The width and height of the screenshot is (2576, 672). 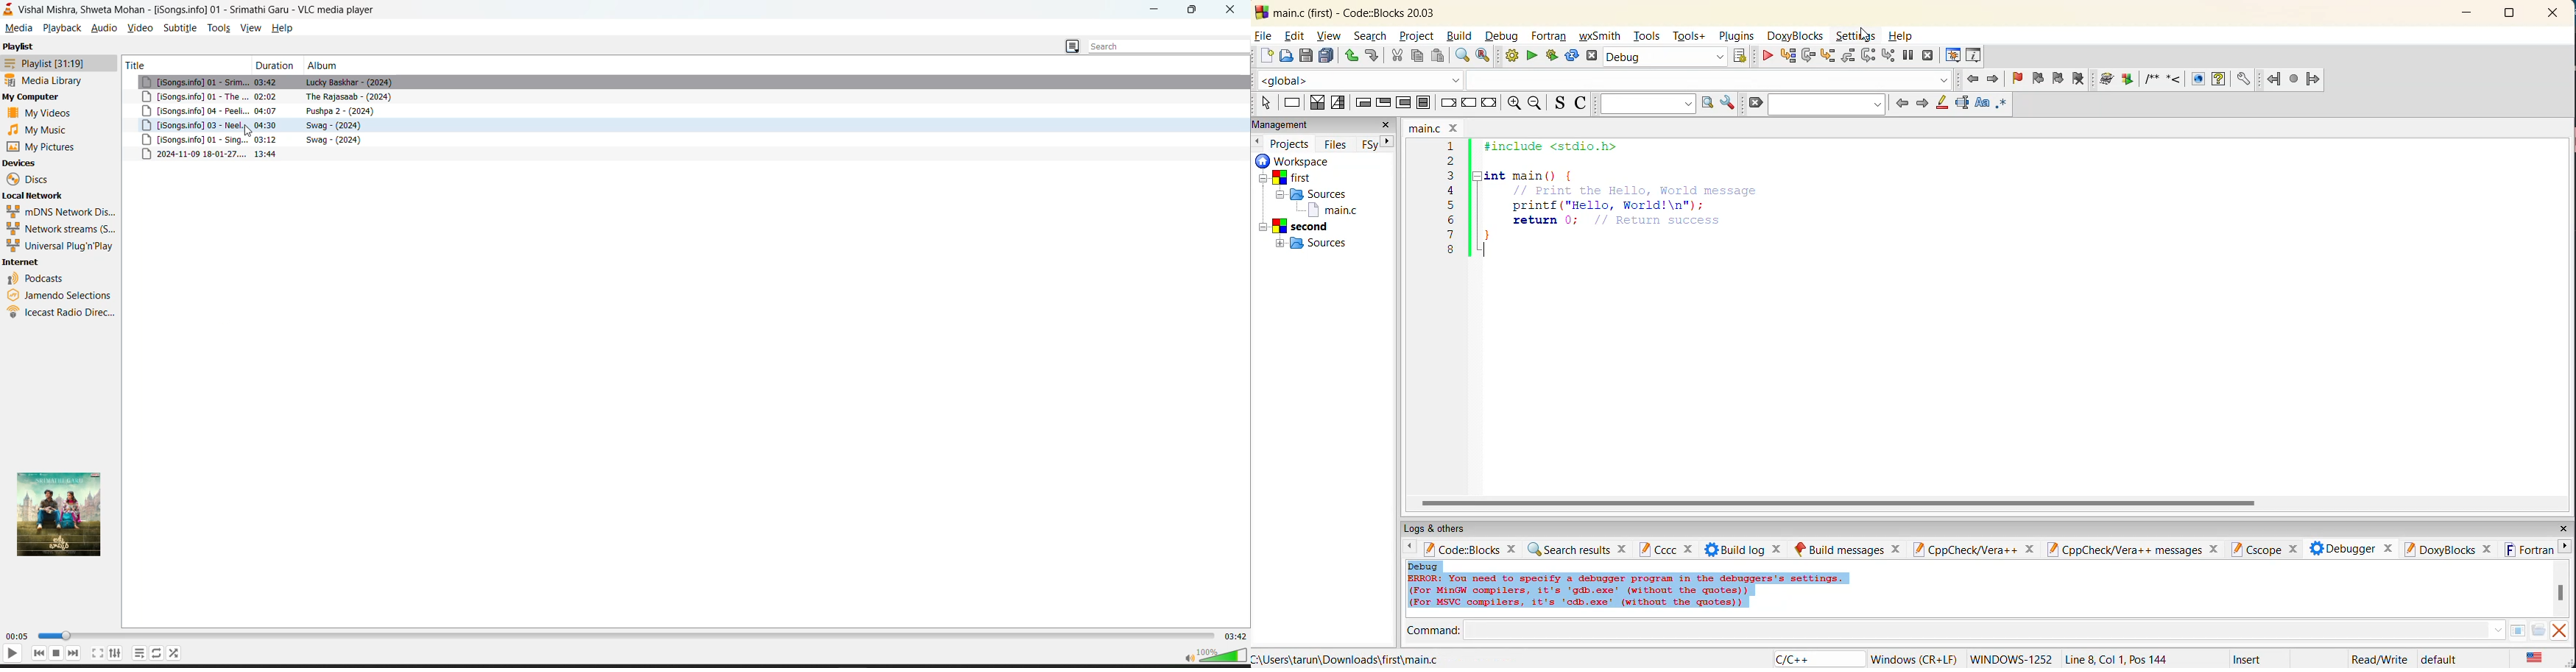 I want to click on thumbnail, so click(x=65, y=515).